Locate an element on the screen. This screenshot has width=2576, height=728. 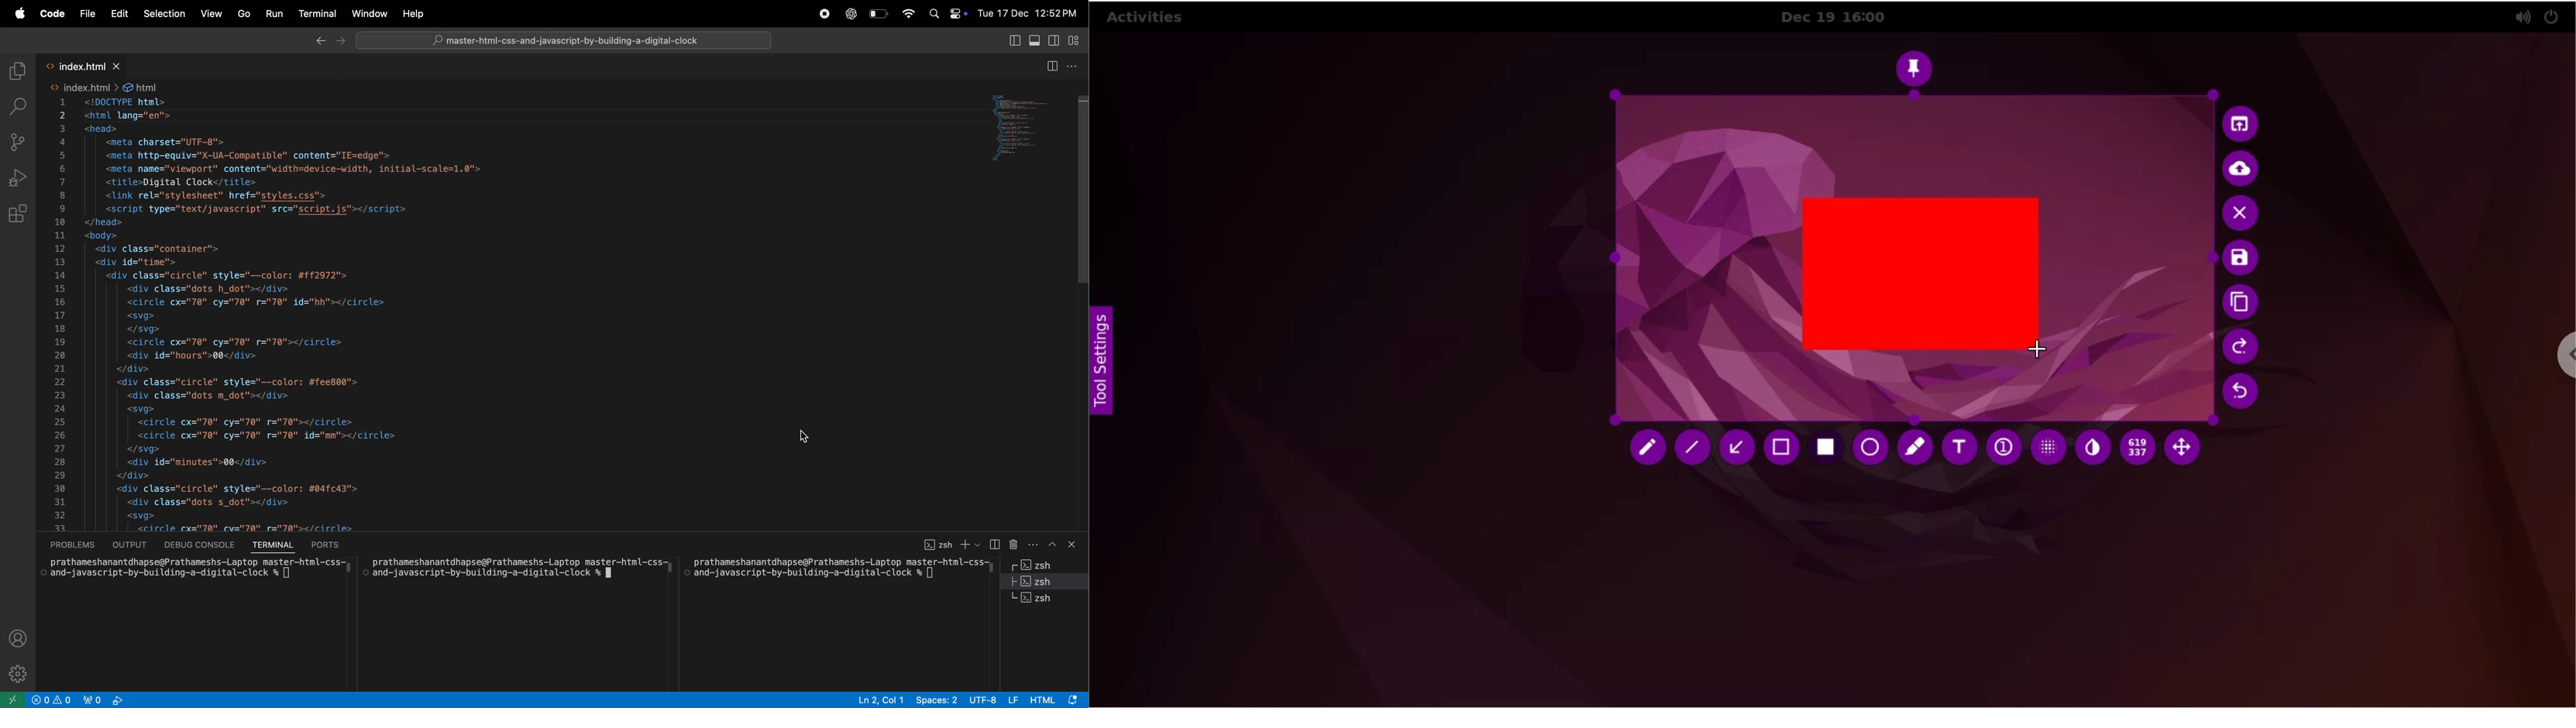
spaces 2 is located at coordinates (937, 699).